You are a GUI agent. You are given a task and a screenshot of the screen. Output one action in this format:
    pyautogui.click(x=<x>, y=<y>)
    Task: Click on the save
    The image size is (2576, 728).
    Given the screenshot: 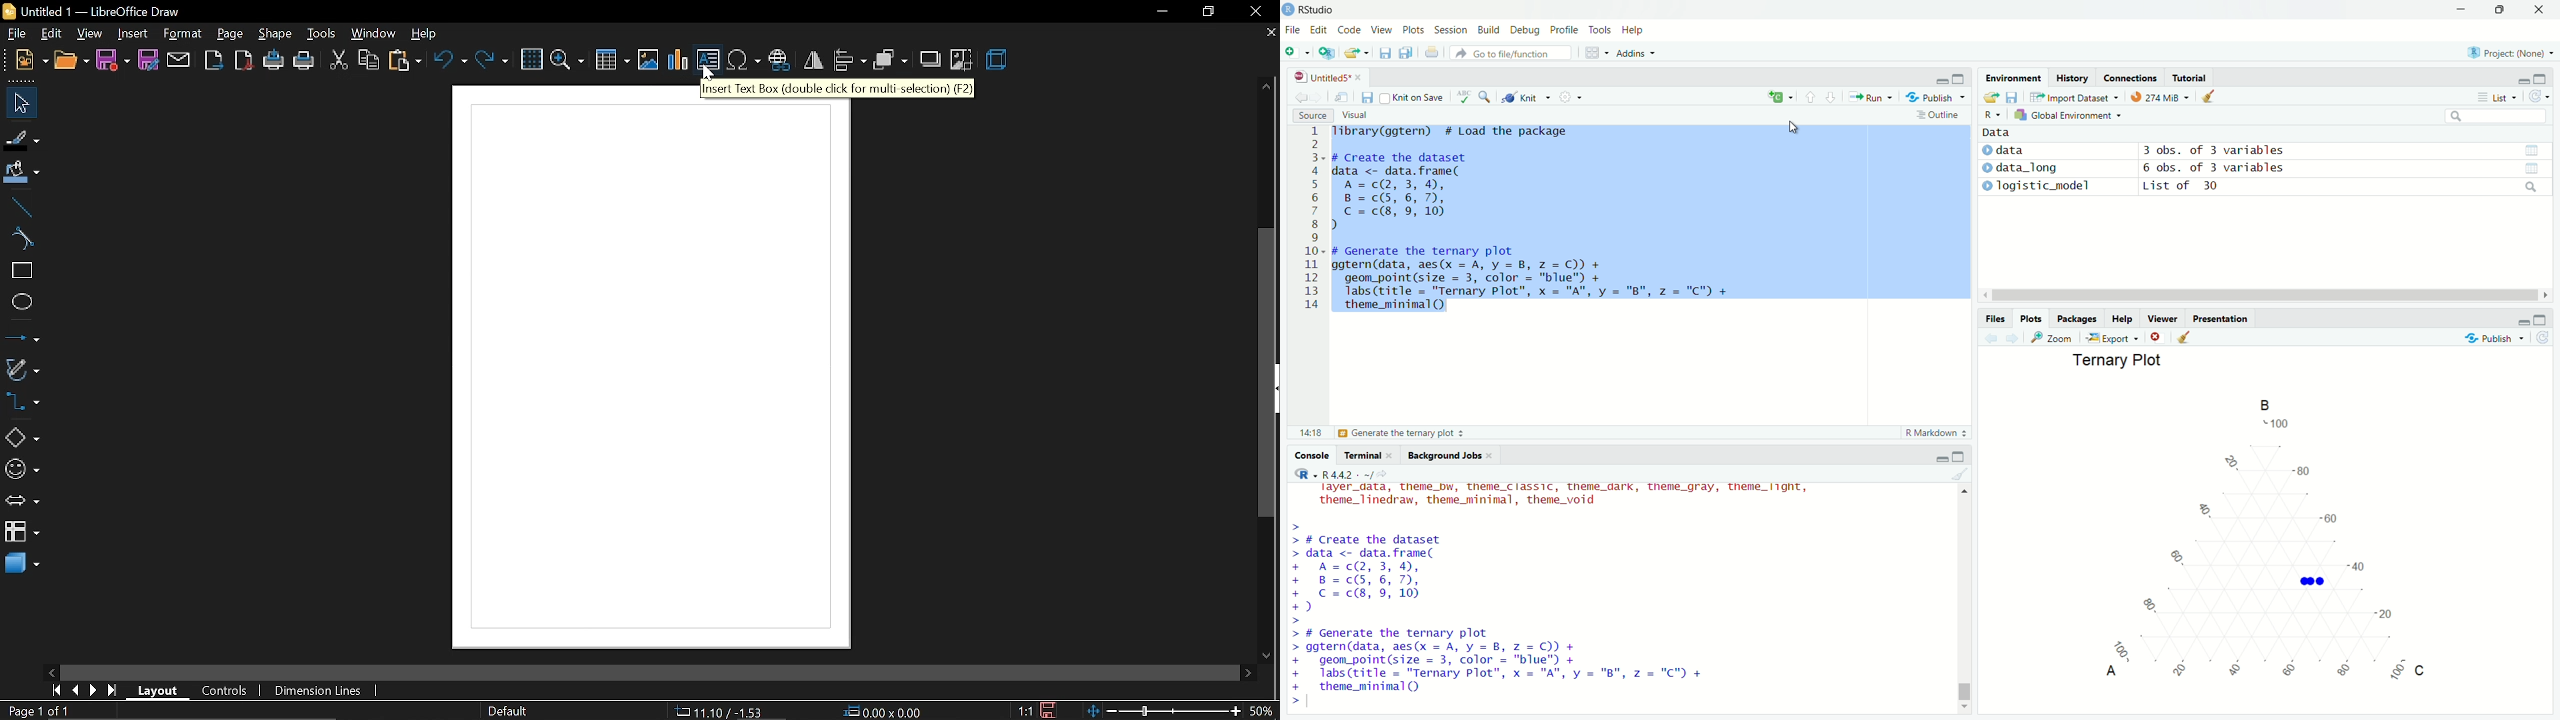 What is the action you would take?
    pyautogui.click(x=2014, y=95)
    